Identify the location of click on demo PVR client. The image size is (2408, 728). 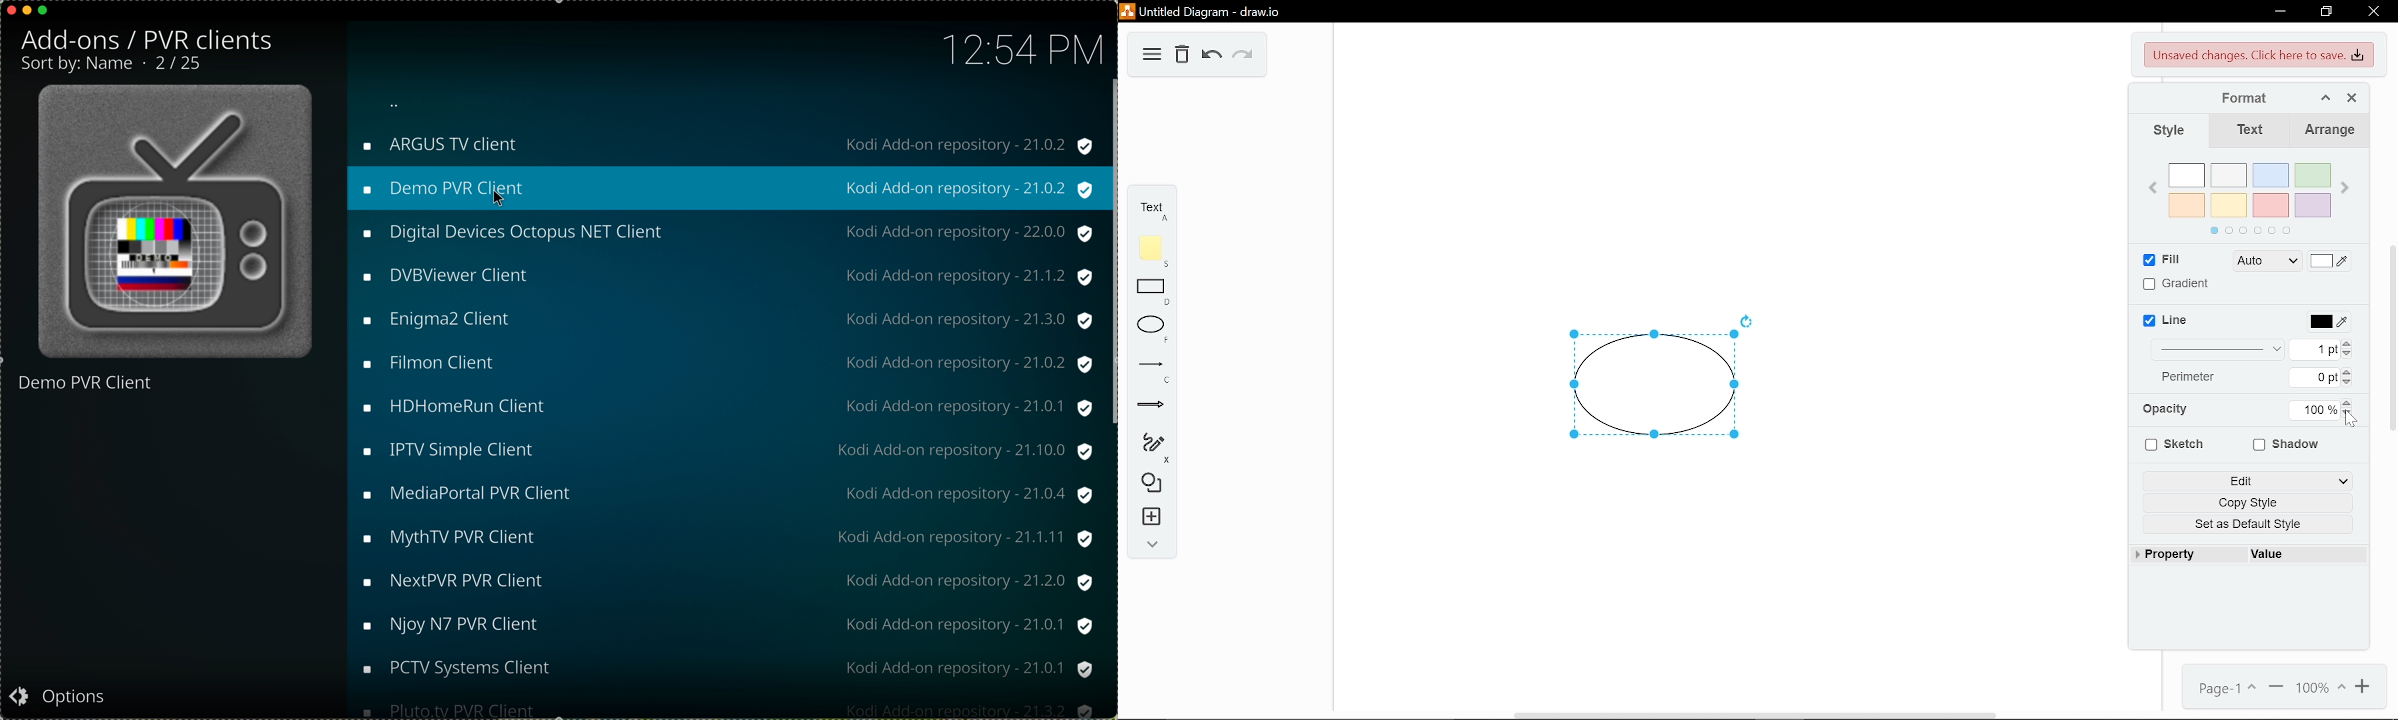
(458, 190).